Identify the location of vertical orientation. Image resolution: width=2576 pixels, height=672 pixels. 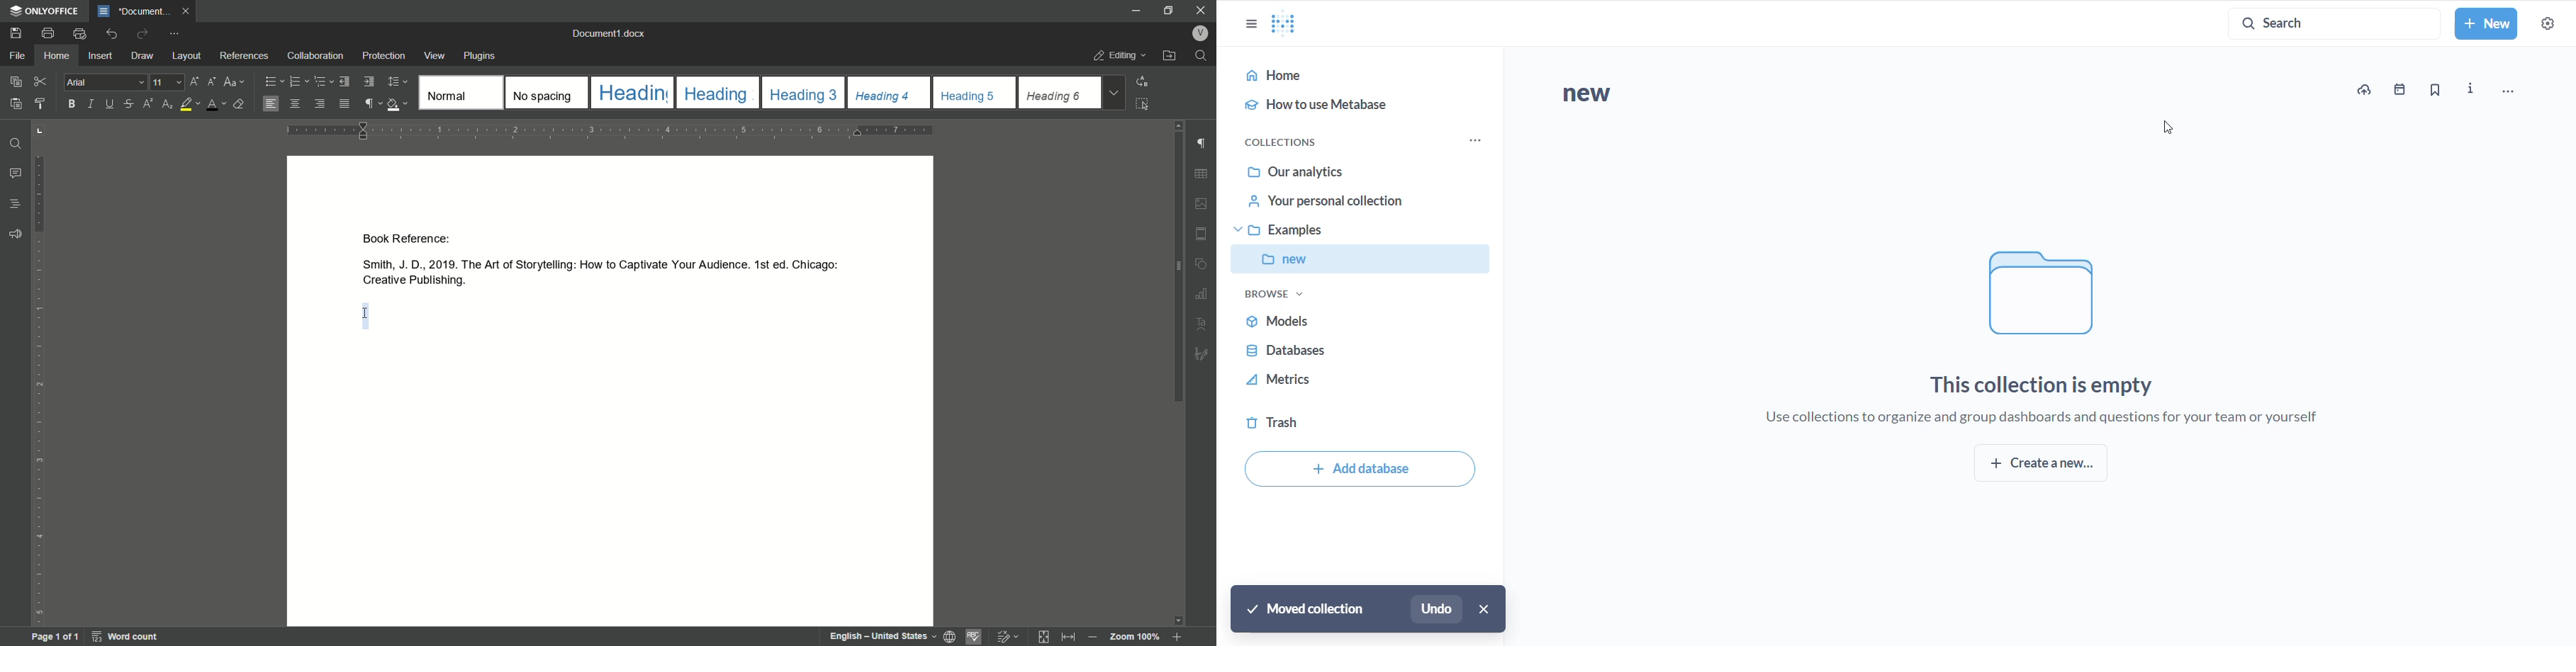
(41, 392).